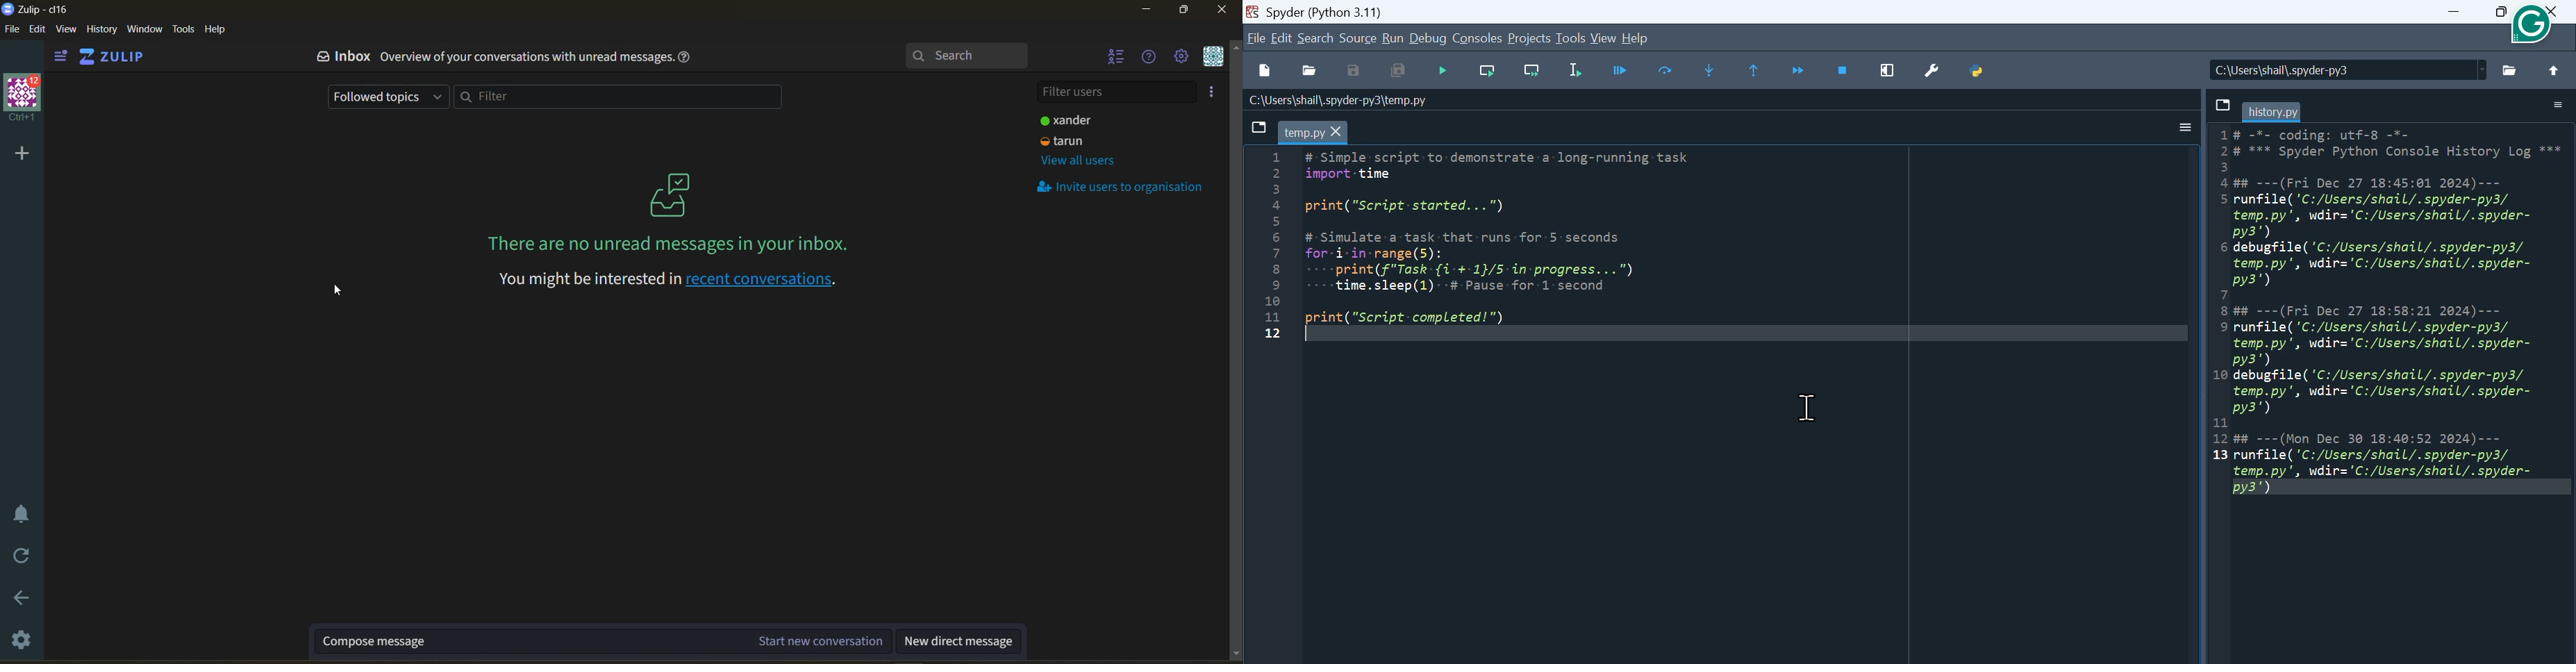 This screenshot has height=672, width=2576. What do you see at coordinates (1663, 69) in the screenshot?
I see `Run current cell` at bounding box center [1663, 69].